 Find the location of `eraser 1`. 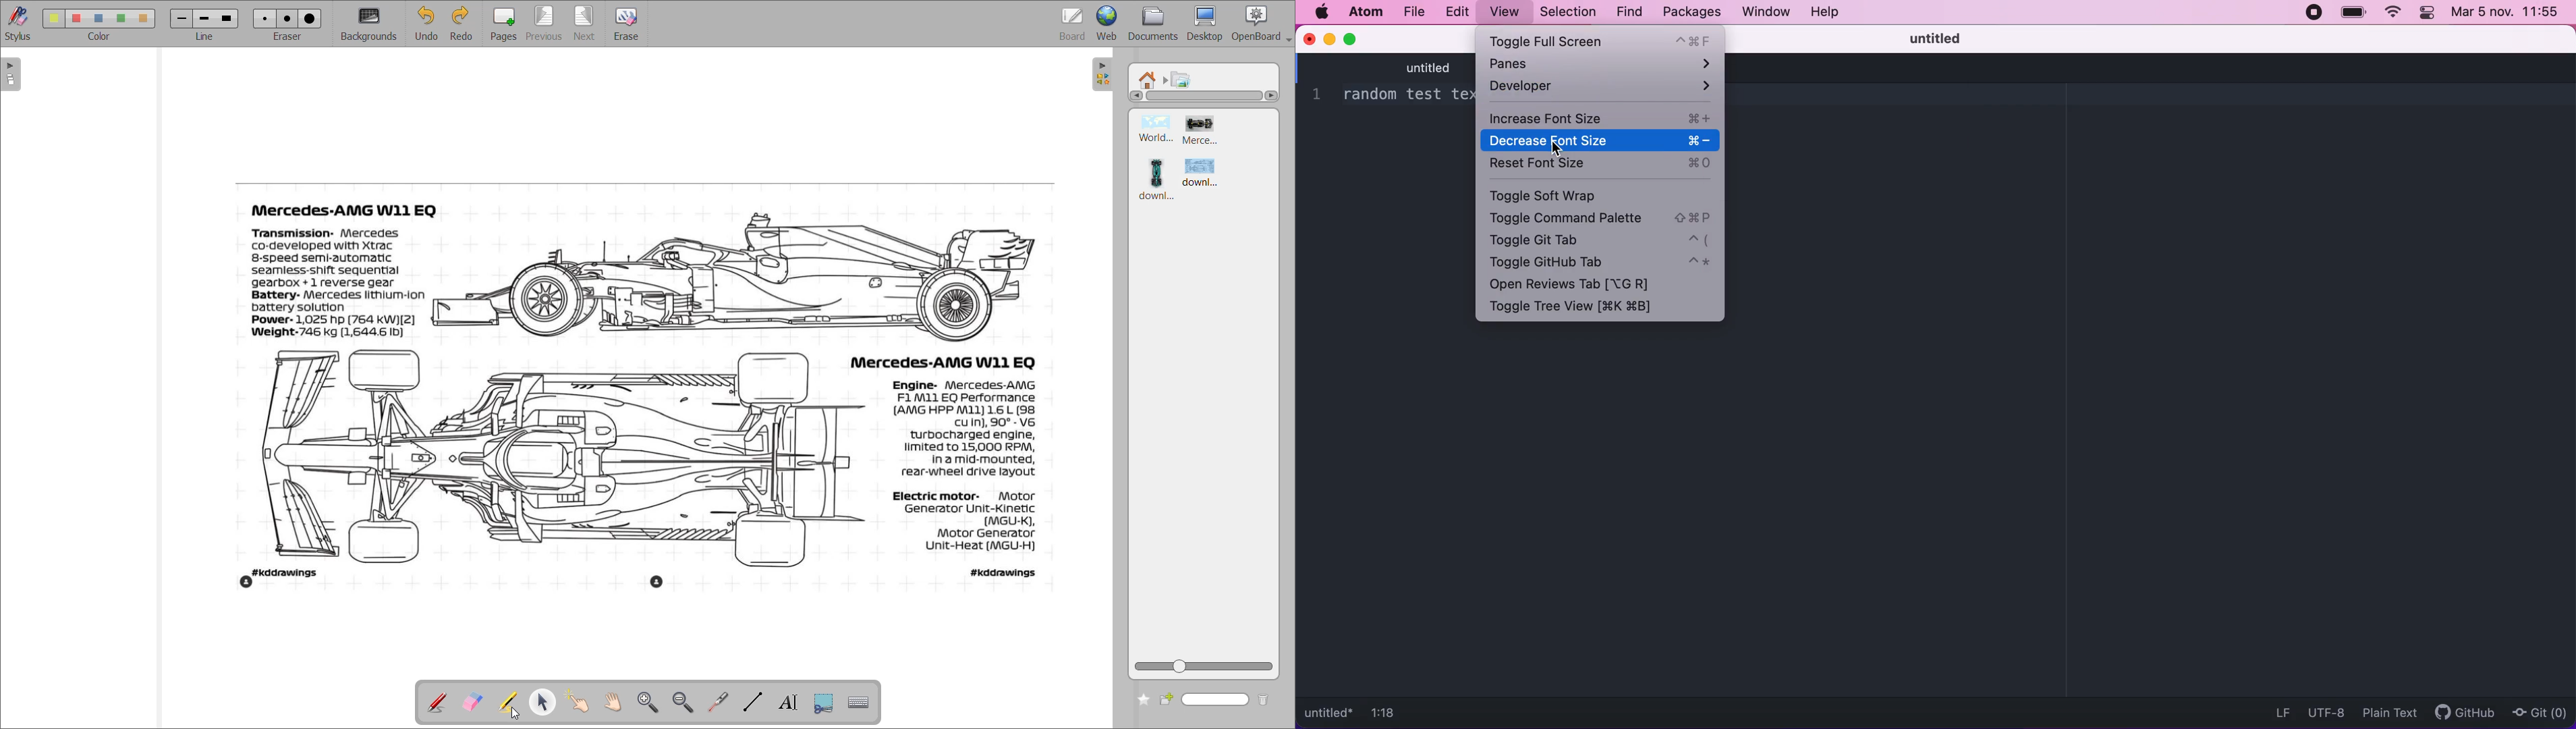

eraser 1 is located at coordinates (265, 18).